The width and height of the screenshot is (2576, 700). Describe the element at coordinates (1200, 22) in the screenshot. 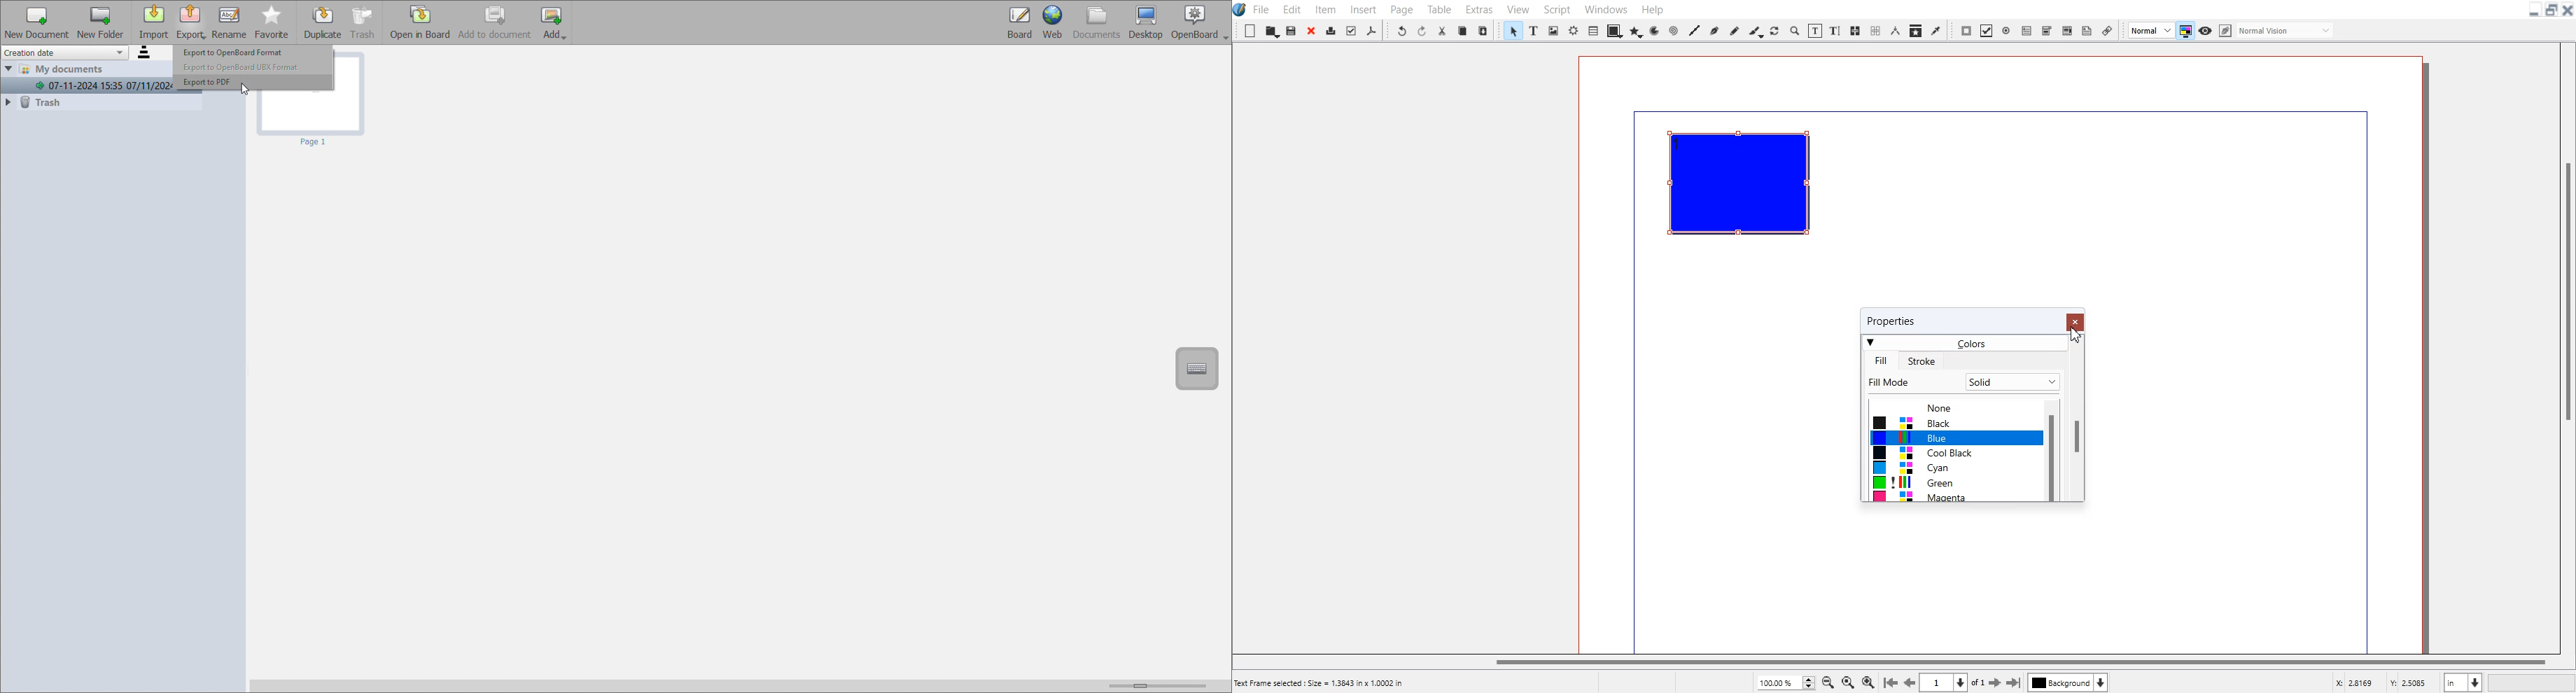

I see `openboard settings` at that location.